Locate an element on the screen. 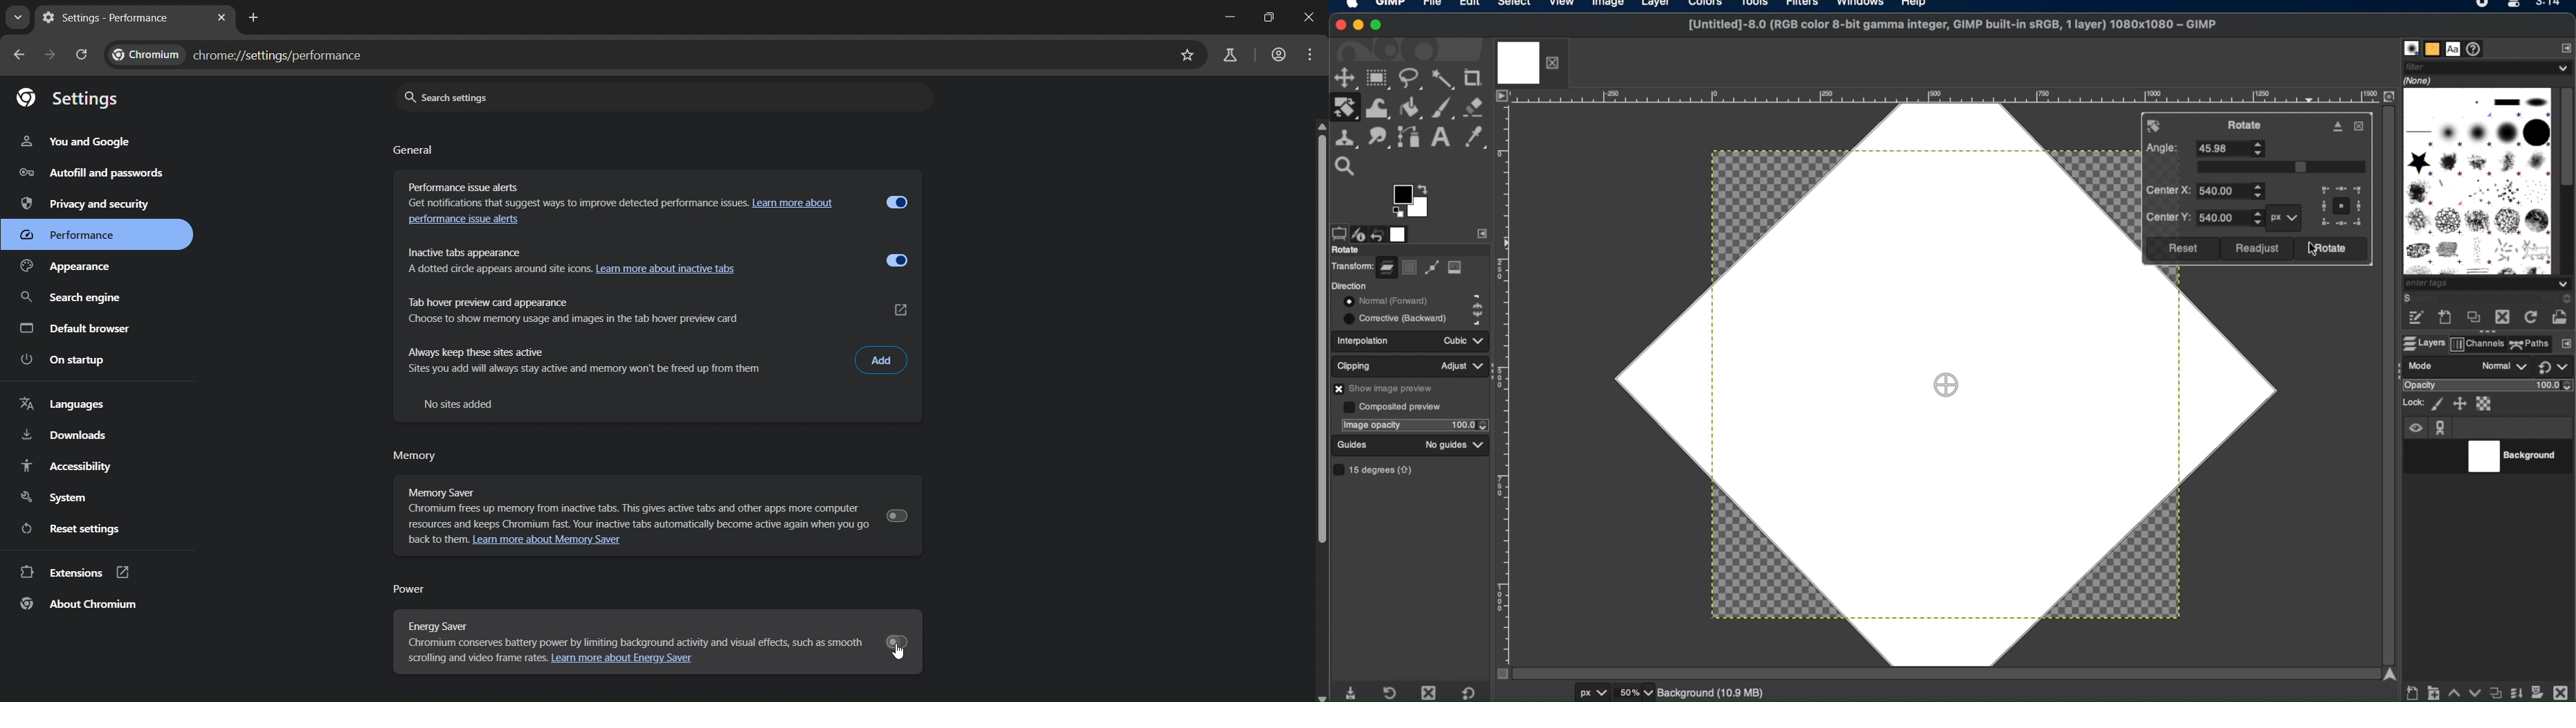 The width and height of the screenshot is (2576, 728). new tab is located at coordinates (255, 18).